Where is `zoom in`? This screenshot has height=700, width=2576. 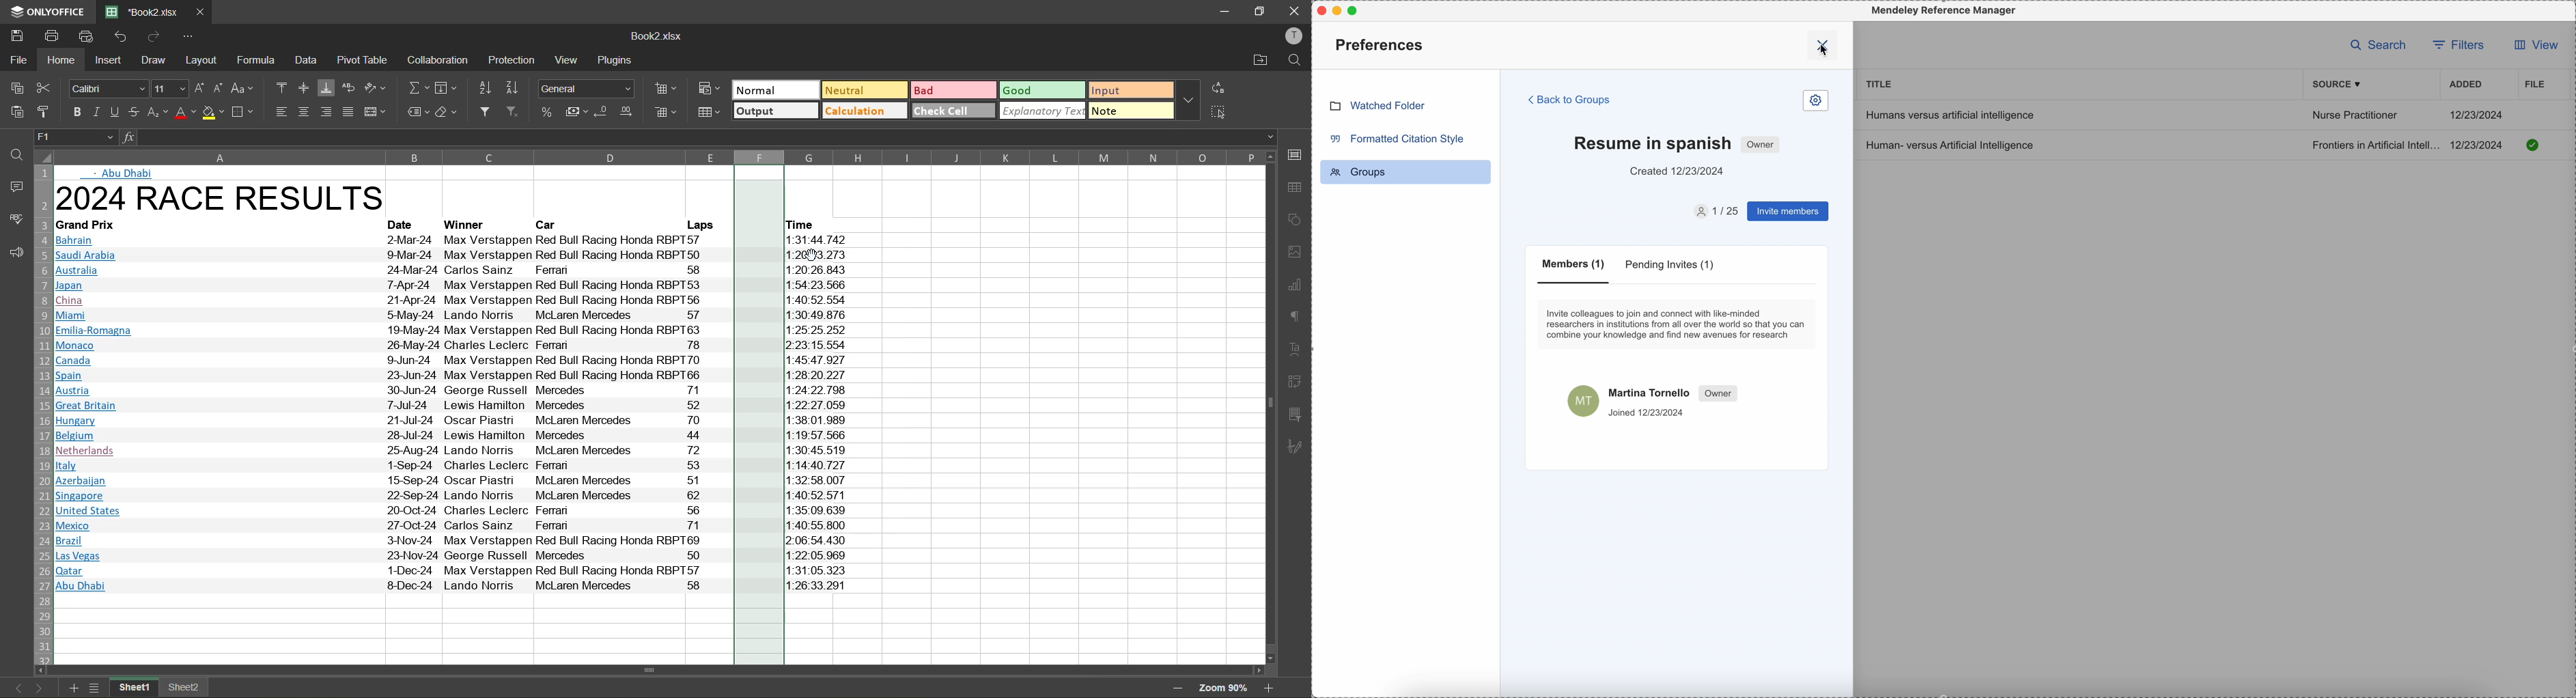 zoom in is located at coordinates (1272, 688).